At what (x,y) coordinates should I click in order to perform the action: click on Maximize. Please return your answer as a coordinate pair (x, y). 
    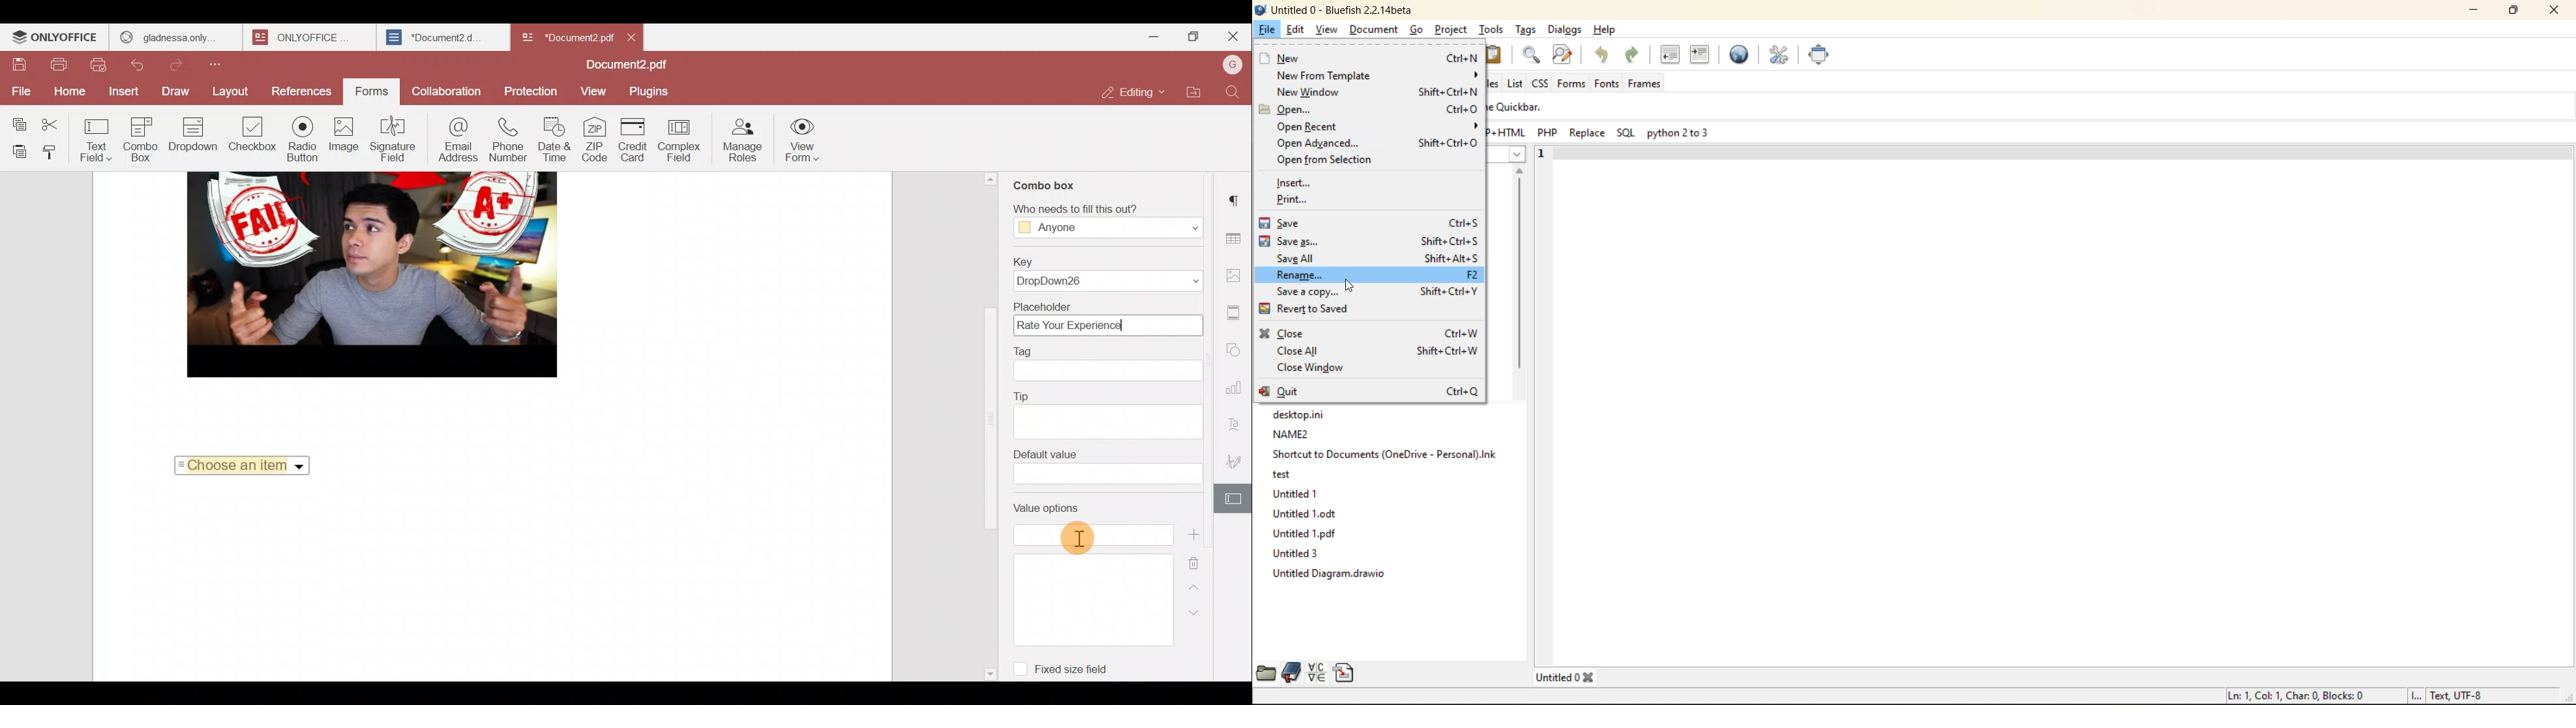
    Looking at the image, I should click on (1190, 38).